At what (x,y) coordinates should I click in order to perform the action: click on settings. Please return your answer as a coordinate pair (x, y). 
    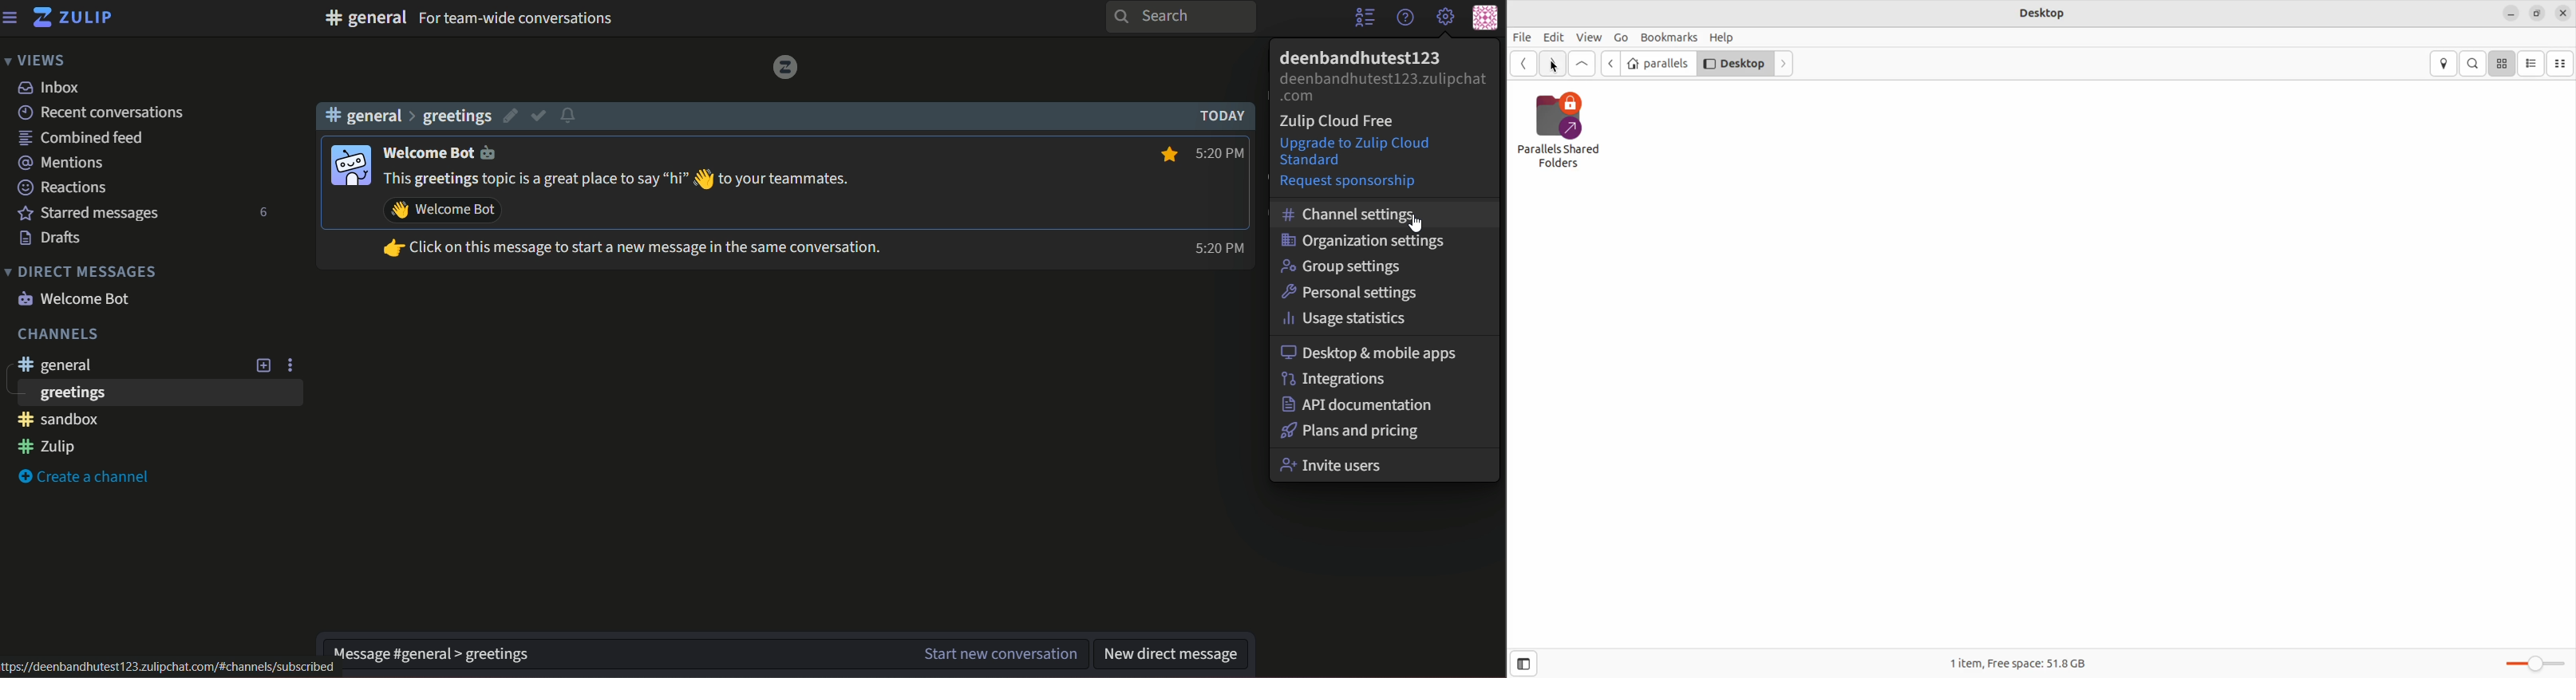
    Looking at the image, I should click on (1446, 18).